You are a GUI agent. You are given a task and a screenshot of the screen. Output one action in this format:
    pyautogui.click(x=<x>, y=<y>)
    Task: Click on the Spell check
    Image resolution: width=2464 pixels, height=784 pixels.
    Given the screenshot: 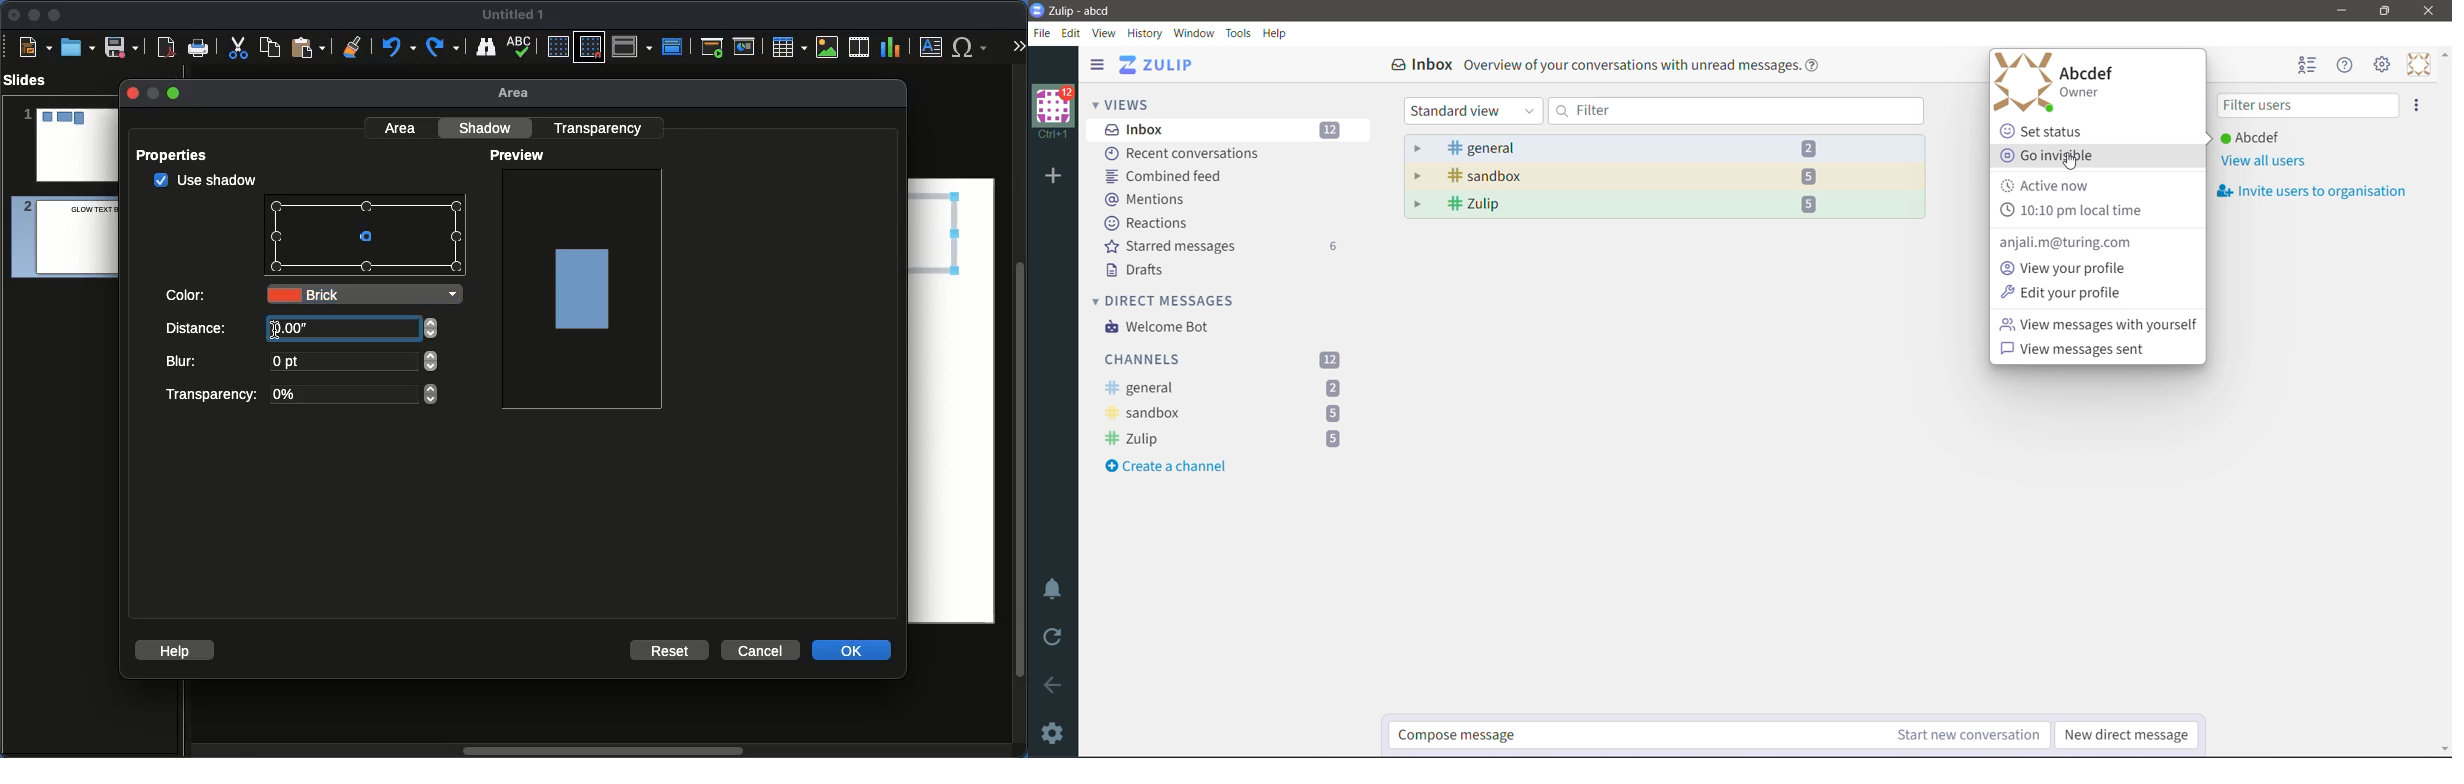 What is the action you would take?
    pyautogui.click(x=521, y=48)
    